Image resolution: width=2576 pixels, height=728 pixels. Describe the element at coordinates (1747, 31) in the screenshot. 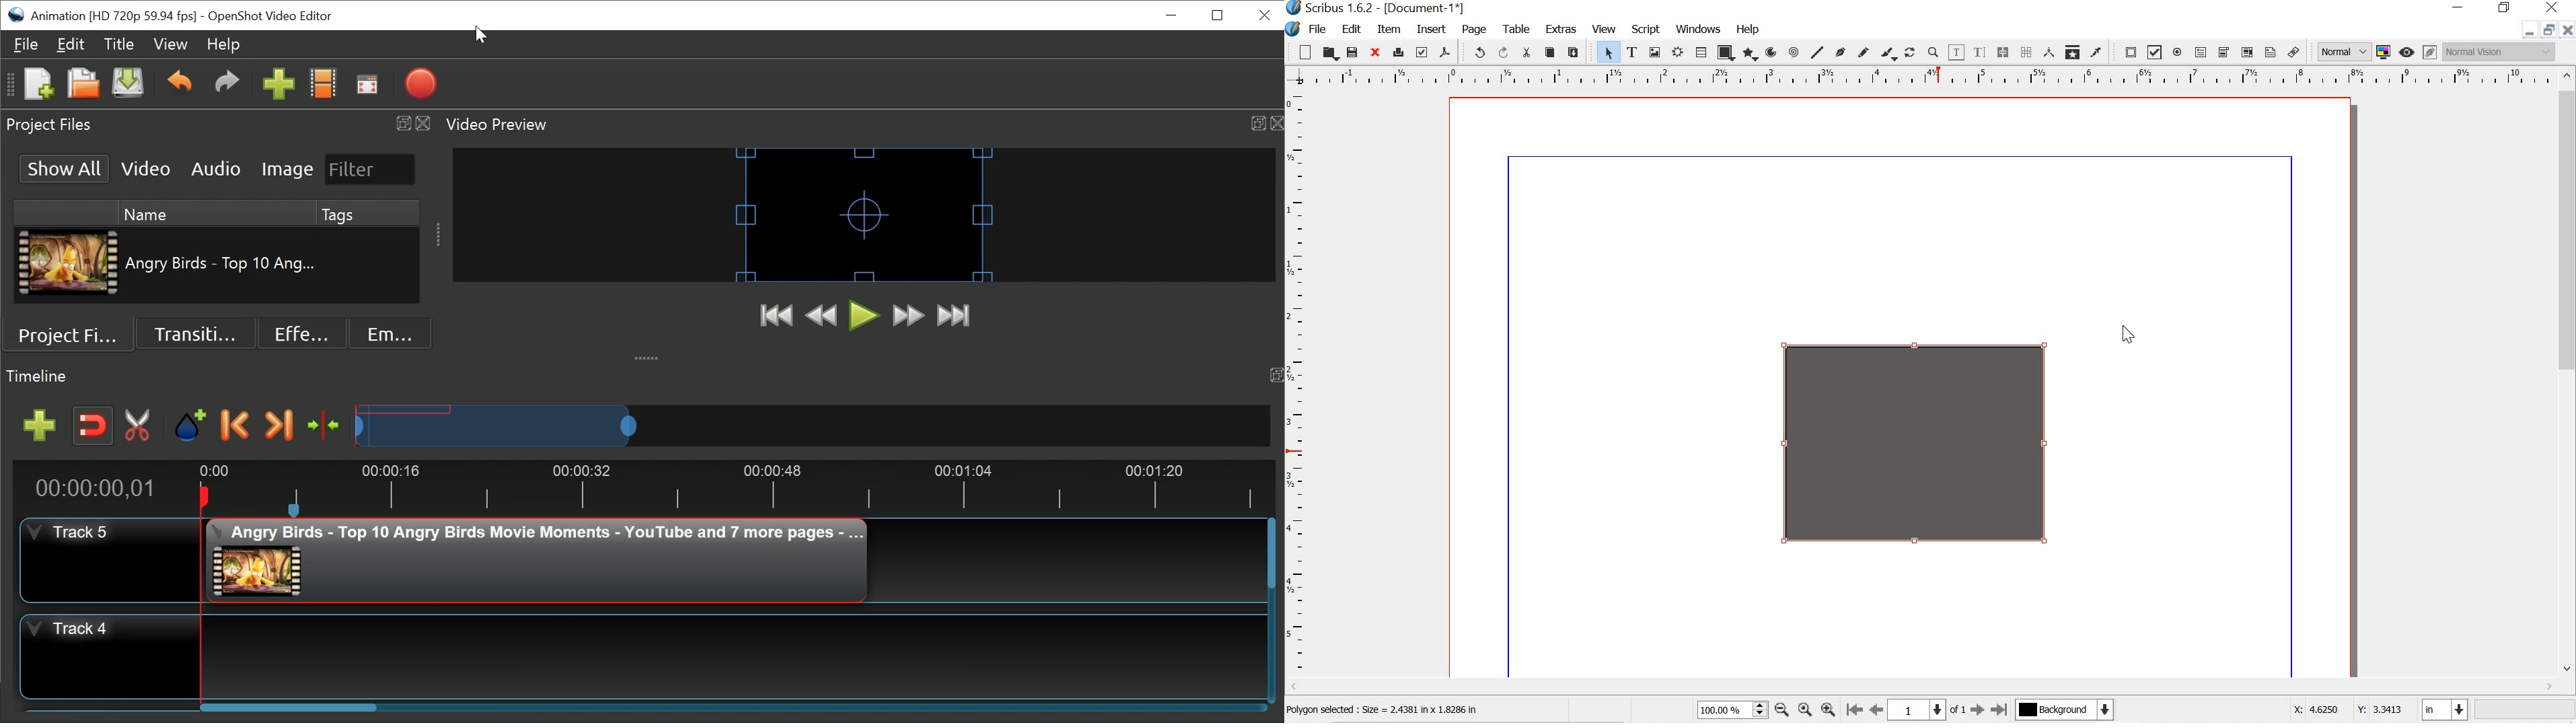

I see `help` at that location.